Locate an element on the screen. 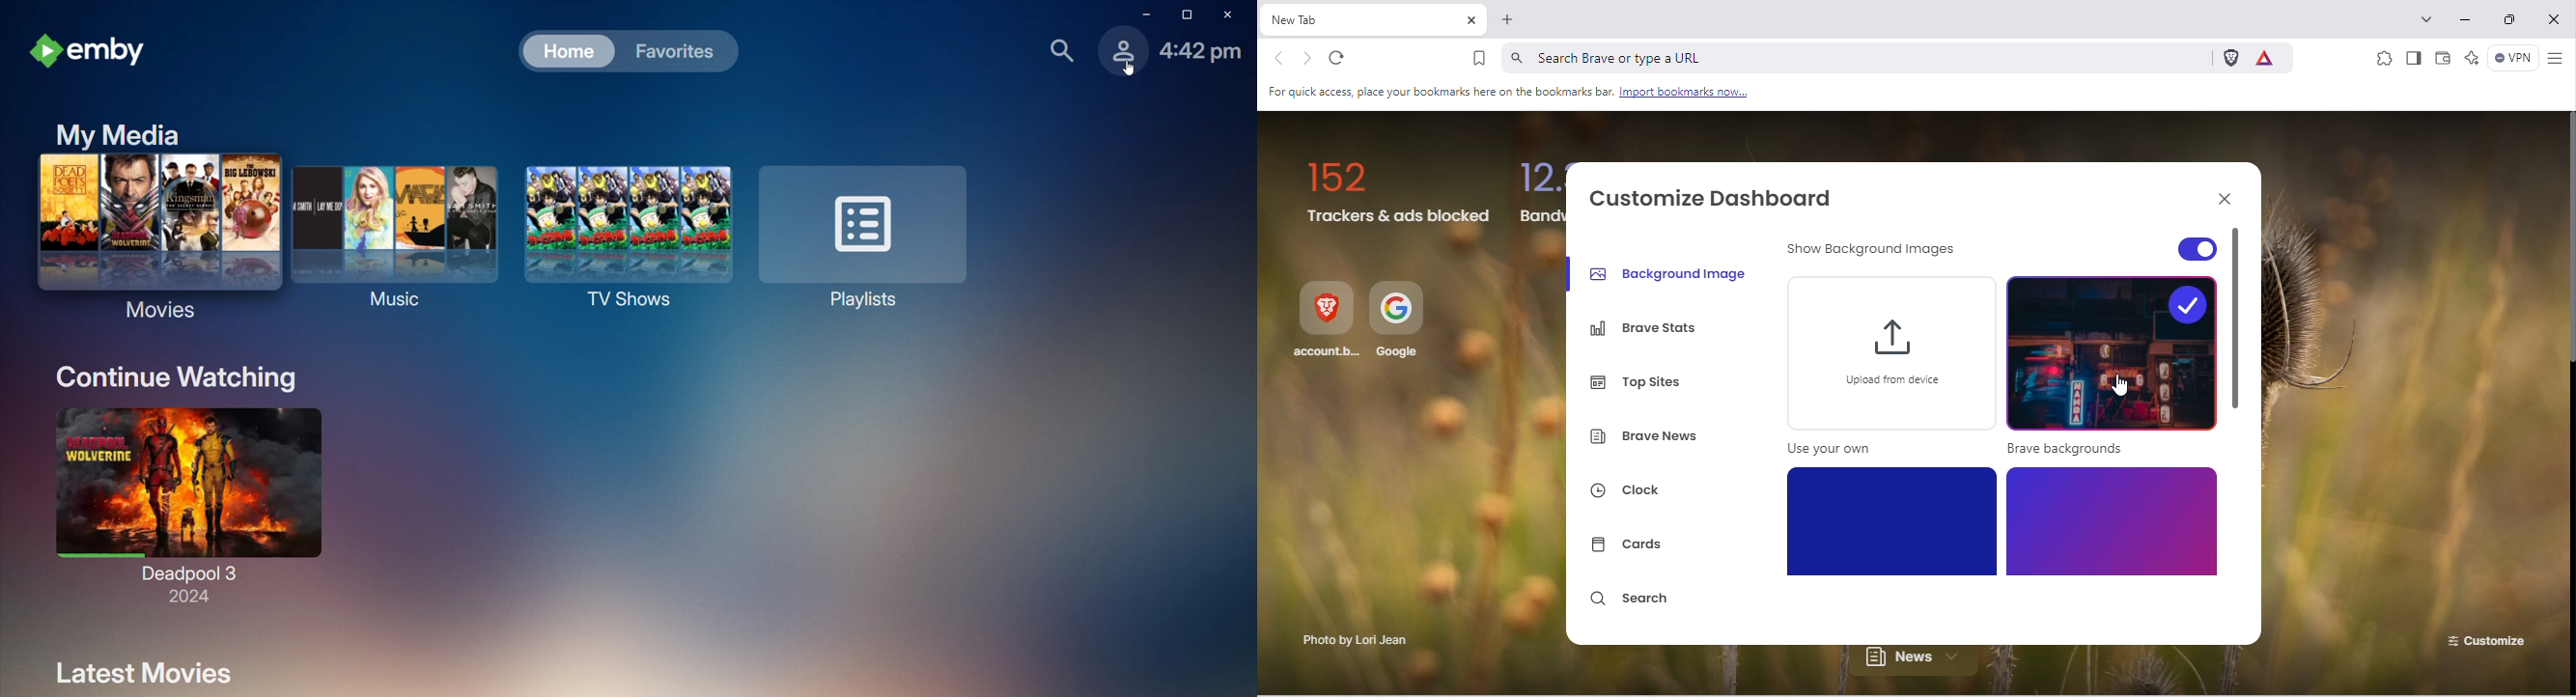 The width and height of the screenshot is (2576, 700). Restore is located at coordinates (1183, 16).